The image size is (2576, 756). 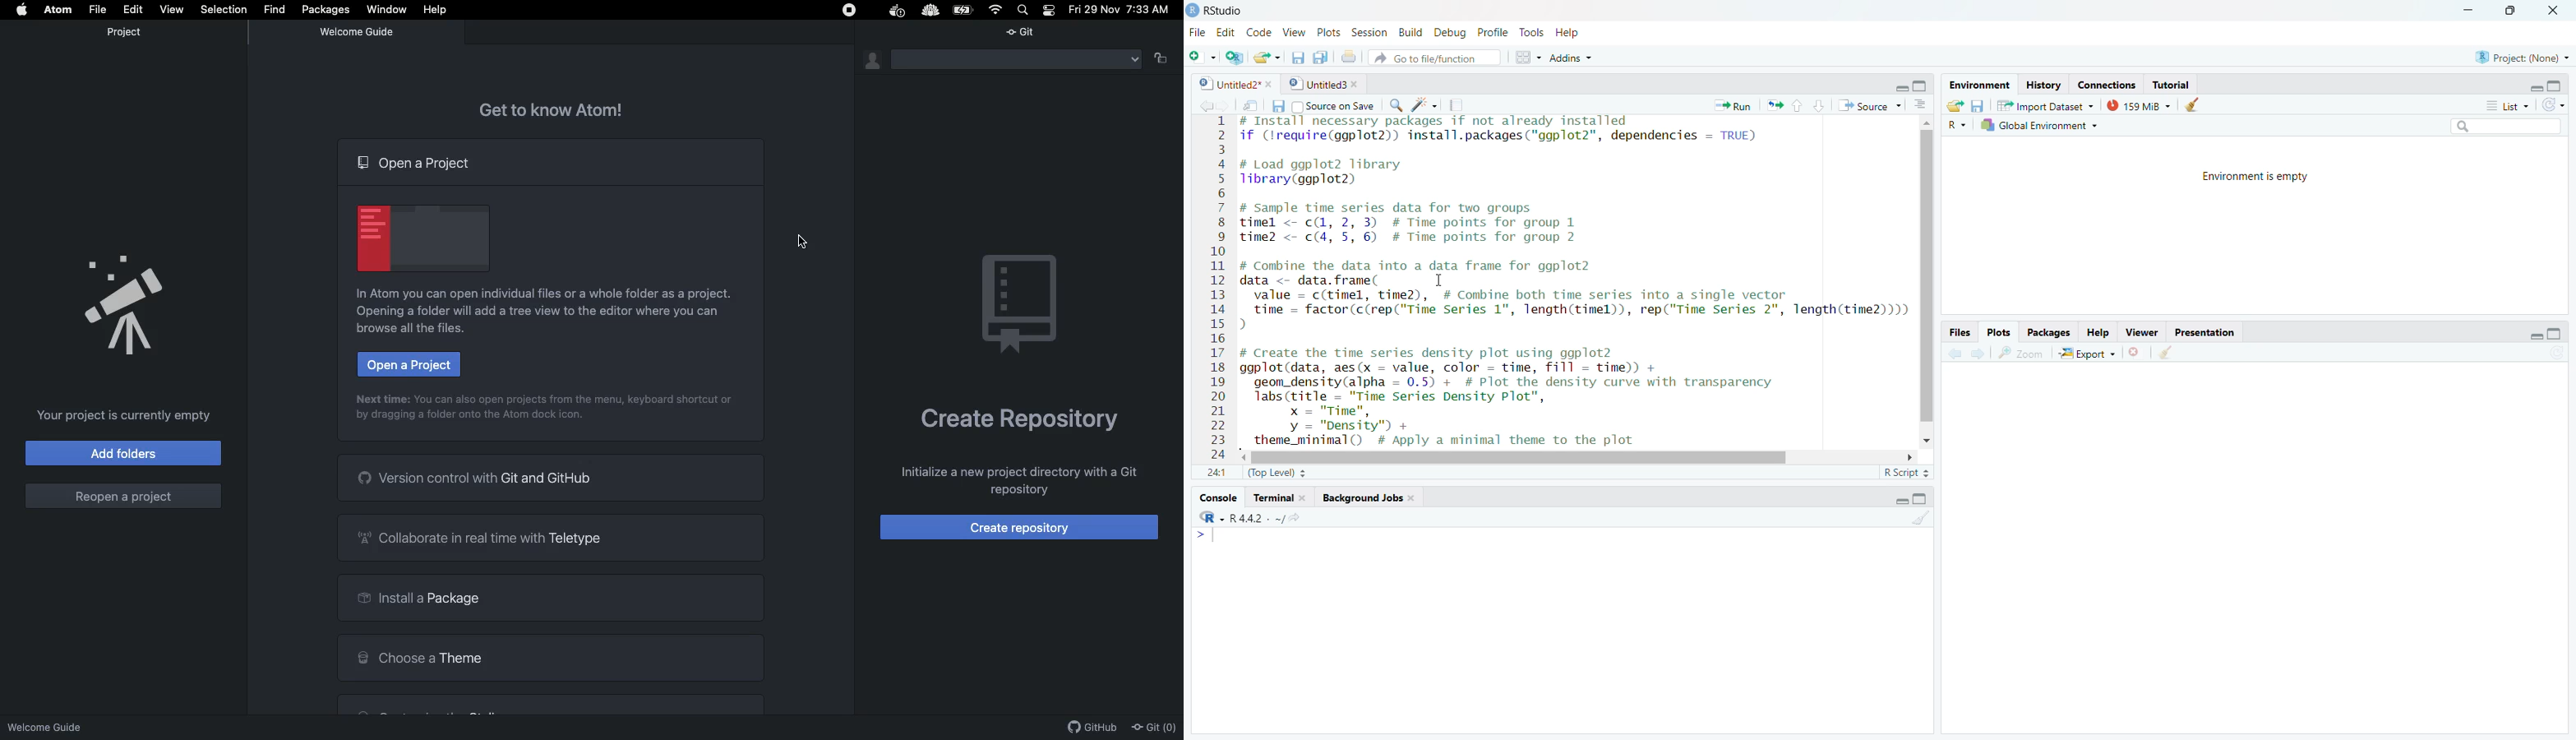 What do you see at coordinates (122, 497) in the screenshot?
I see `Reopen a project ` at bounding box center [122, 497].